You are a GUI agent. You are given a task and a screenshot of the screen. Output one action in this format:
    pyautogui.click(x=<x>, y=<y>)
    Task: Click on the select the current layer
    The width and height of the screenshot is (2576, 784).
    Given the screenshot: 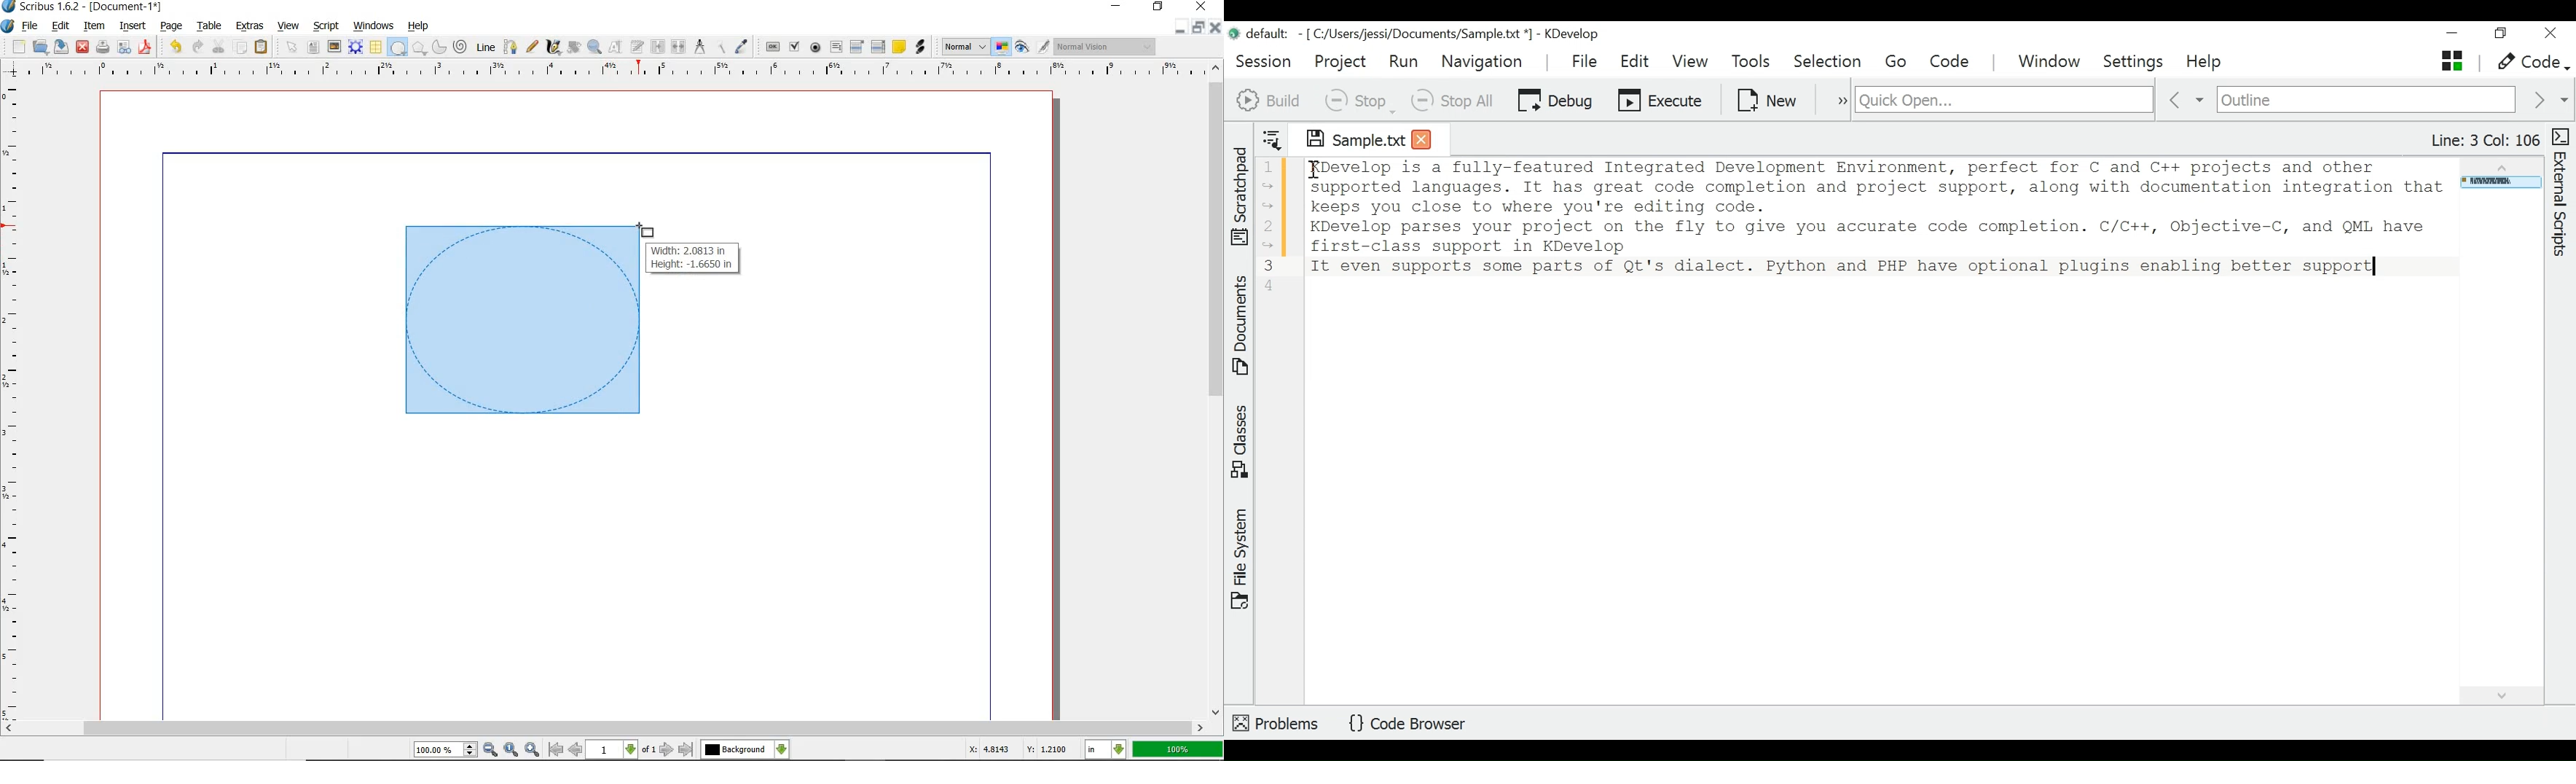 What is the action you would take?
    pyautogui.click(x=782, y=749)
    